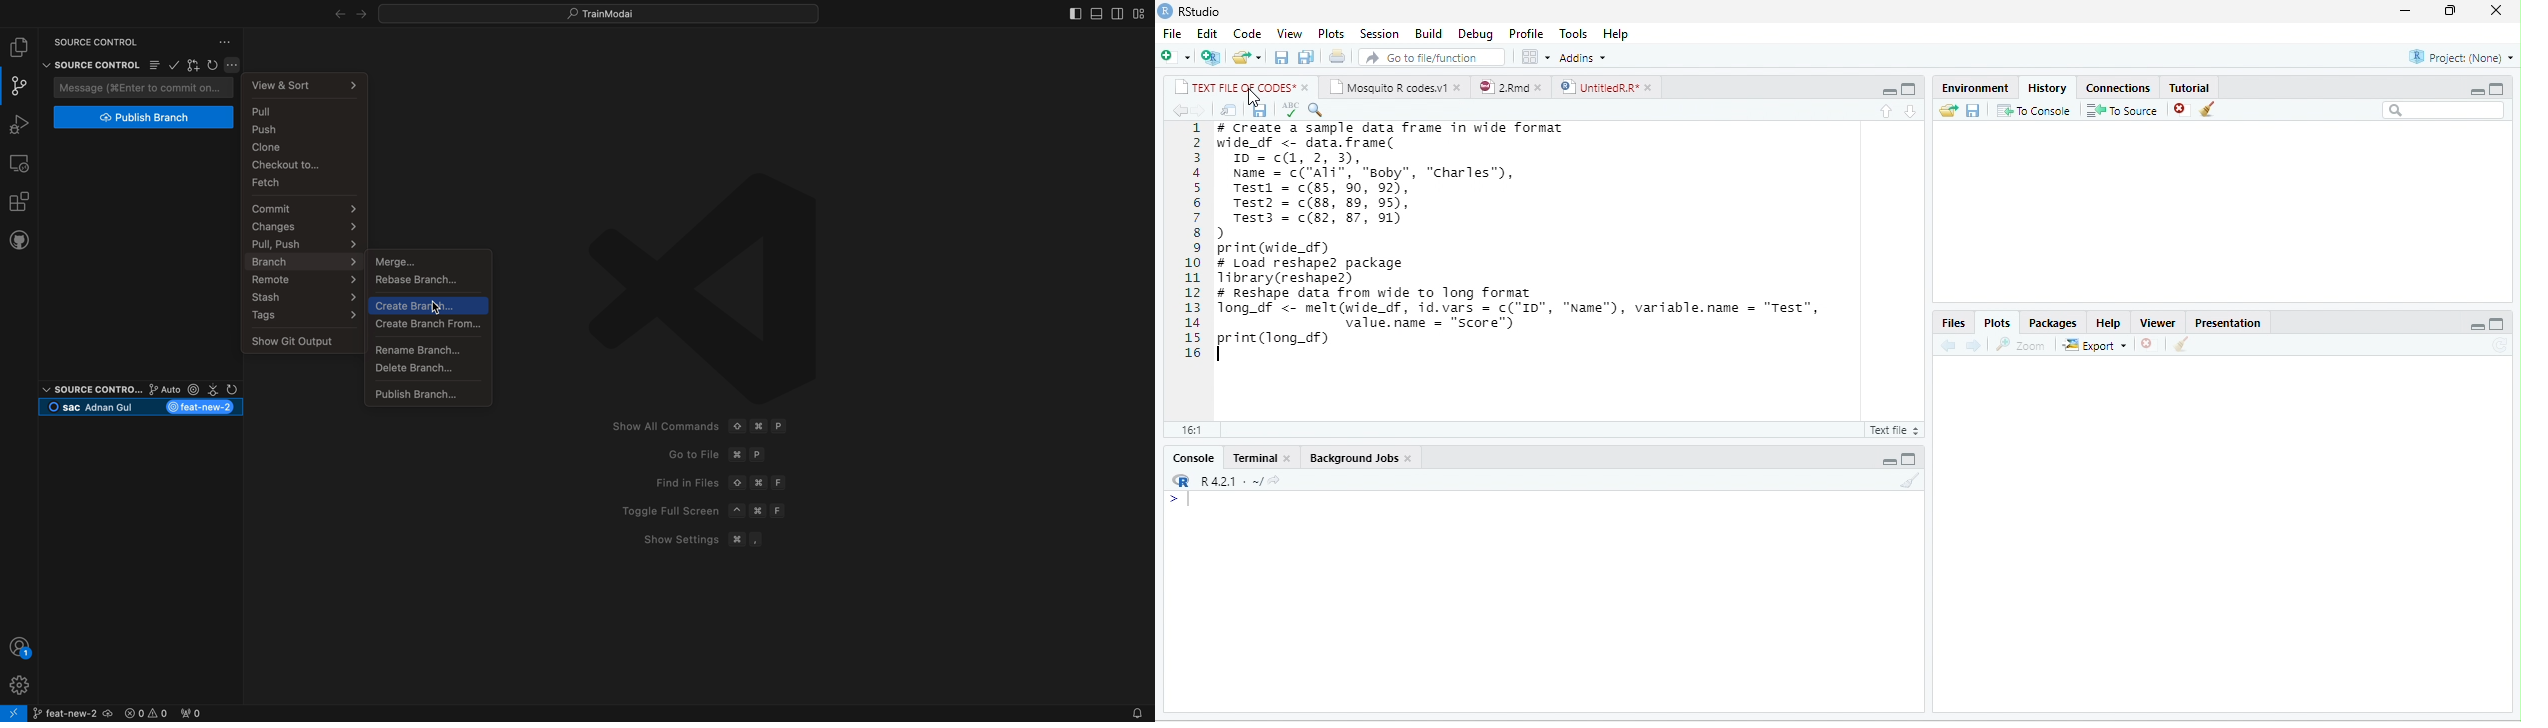  Describe the element at coordinates (781, 426) in the screenshot. I see `P` at that location.